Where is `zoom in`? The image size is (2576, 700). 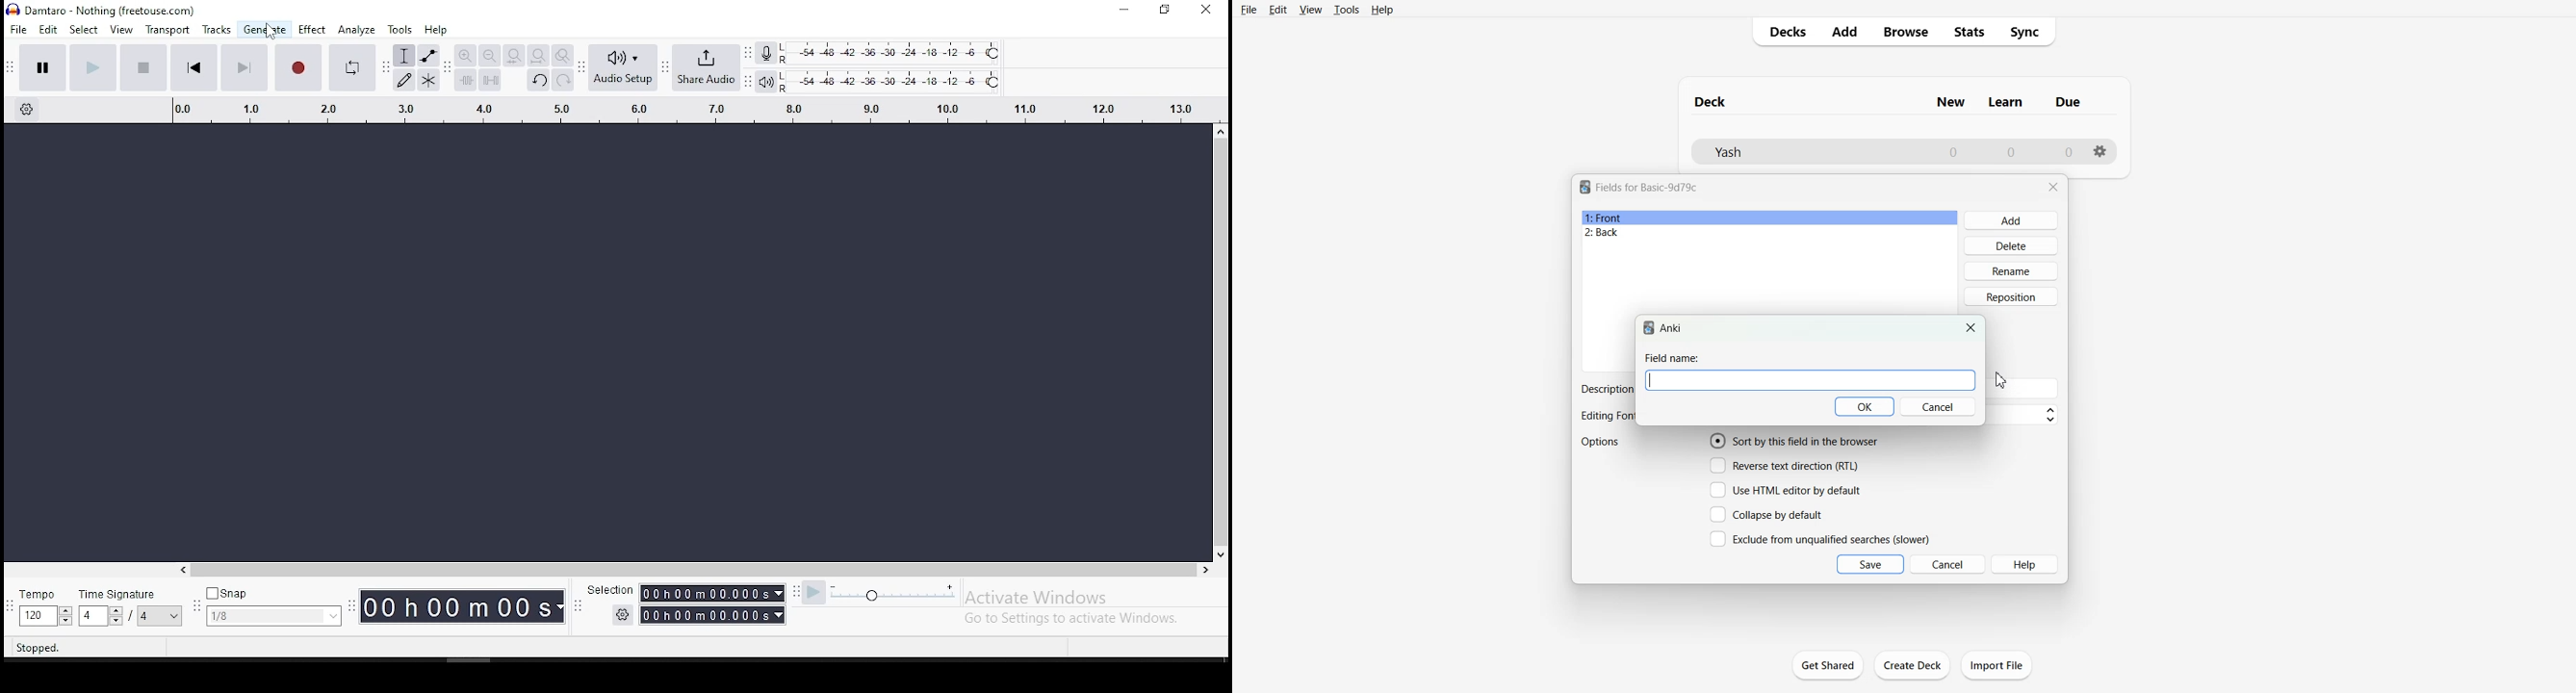
zoom in is located at coordinates (466, 55).